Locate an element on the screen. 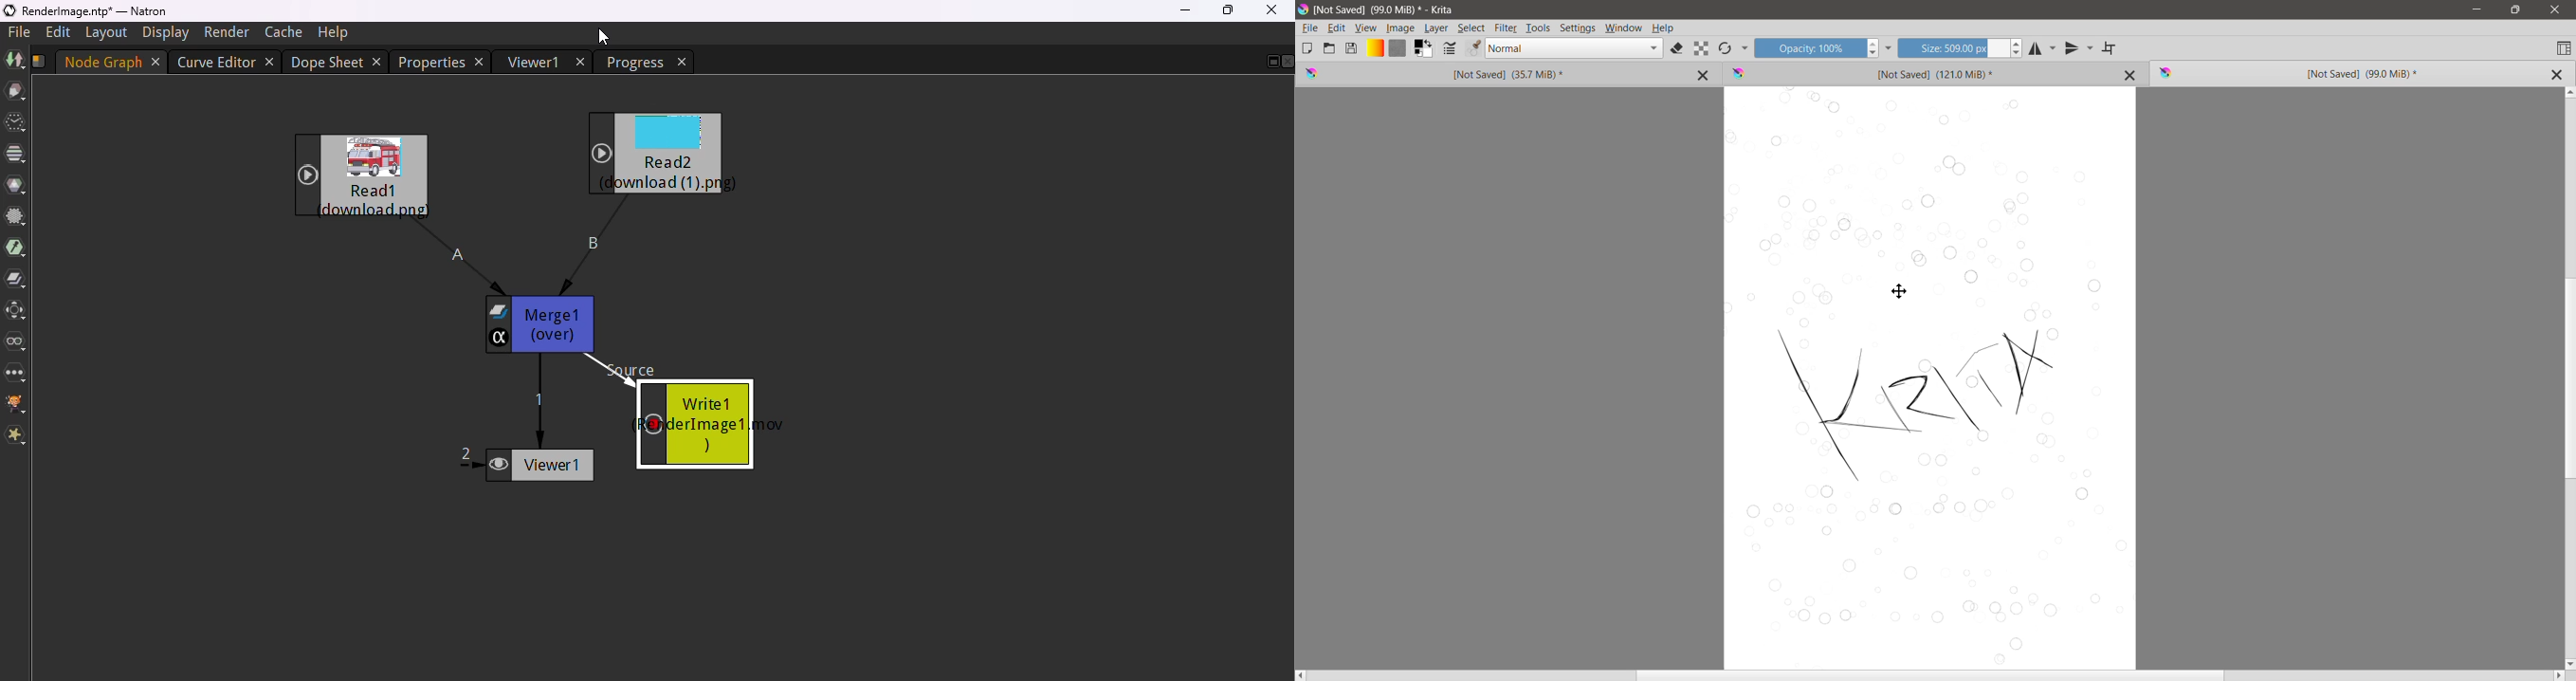 The image size is (2576, 700). File is located at coordinates (1310, 28).